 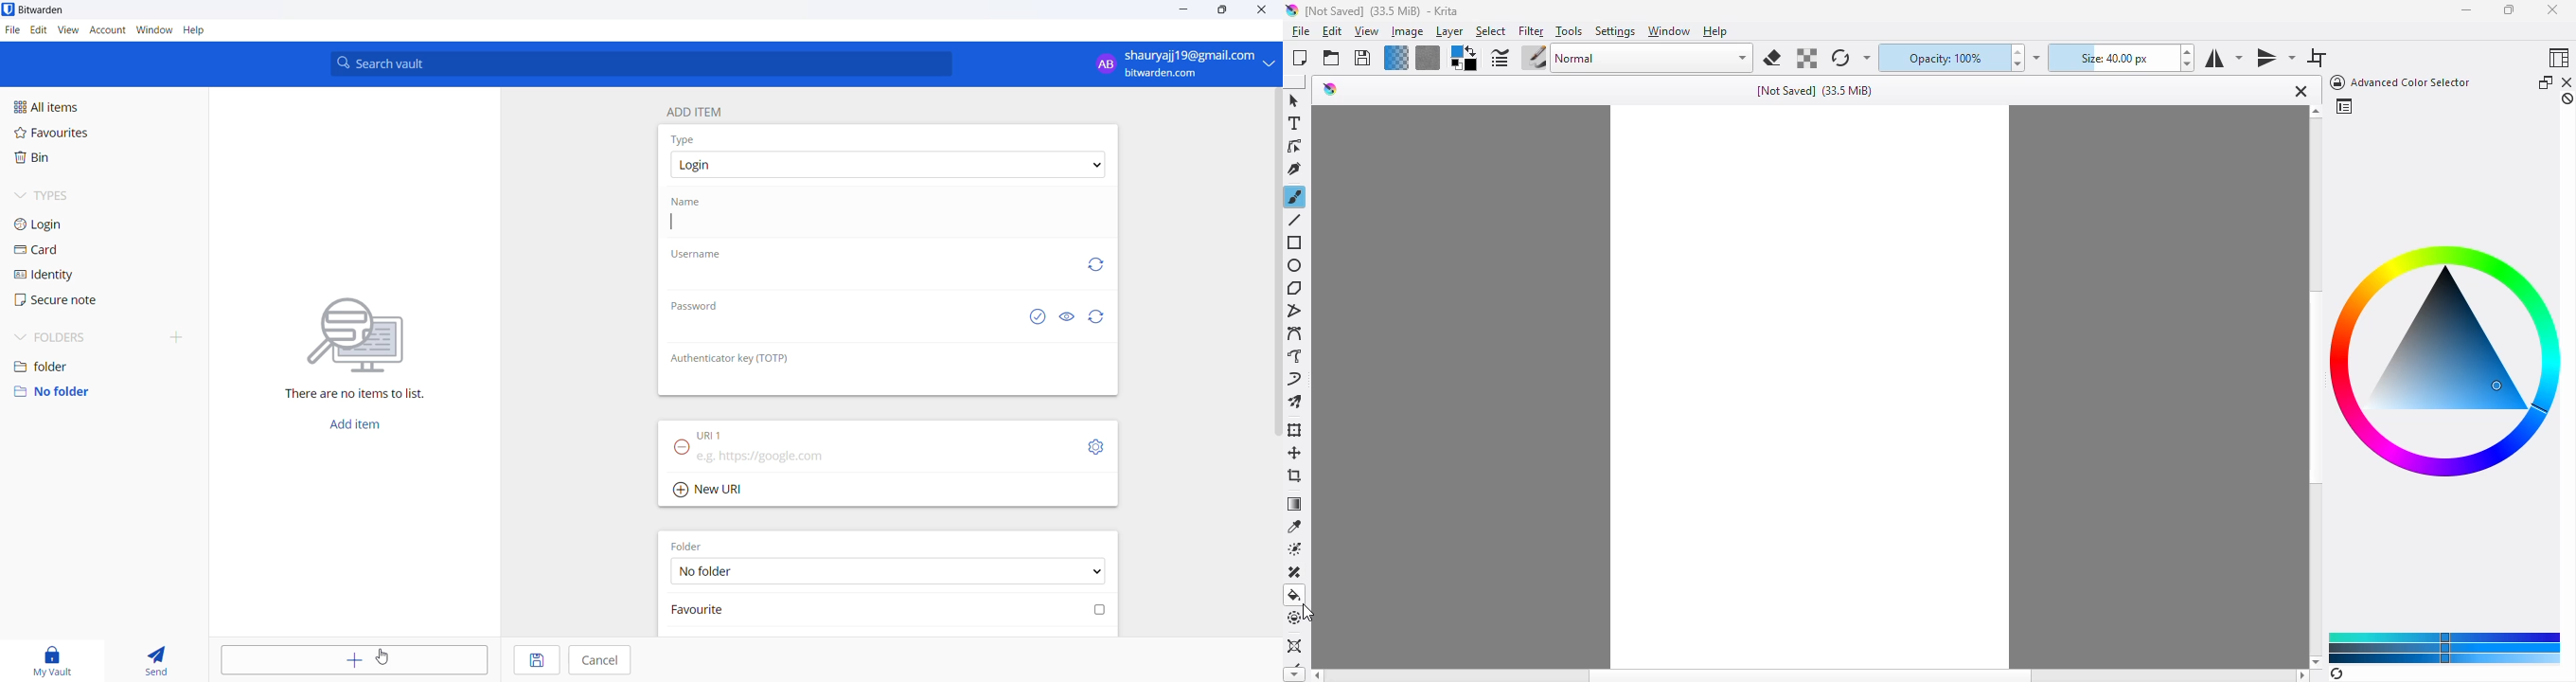 What do you see at coordinates (2552, 9) in the screenshot?
I see `close` at bounding box center [2552, 9].